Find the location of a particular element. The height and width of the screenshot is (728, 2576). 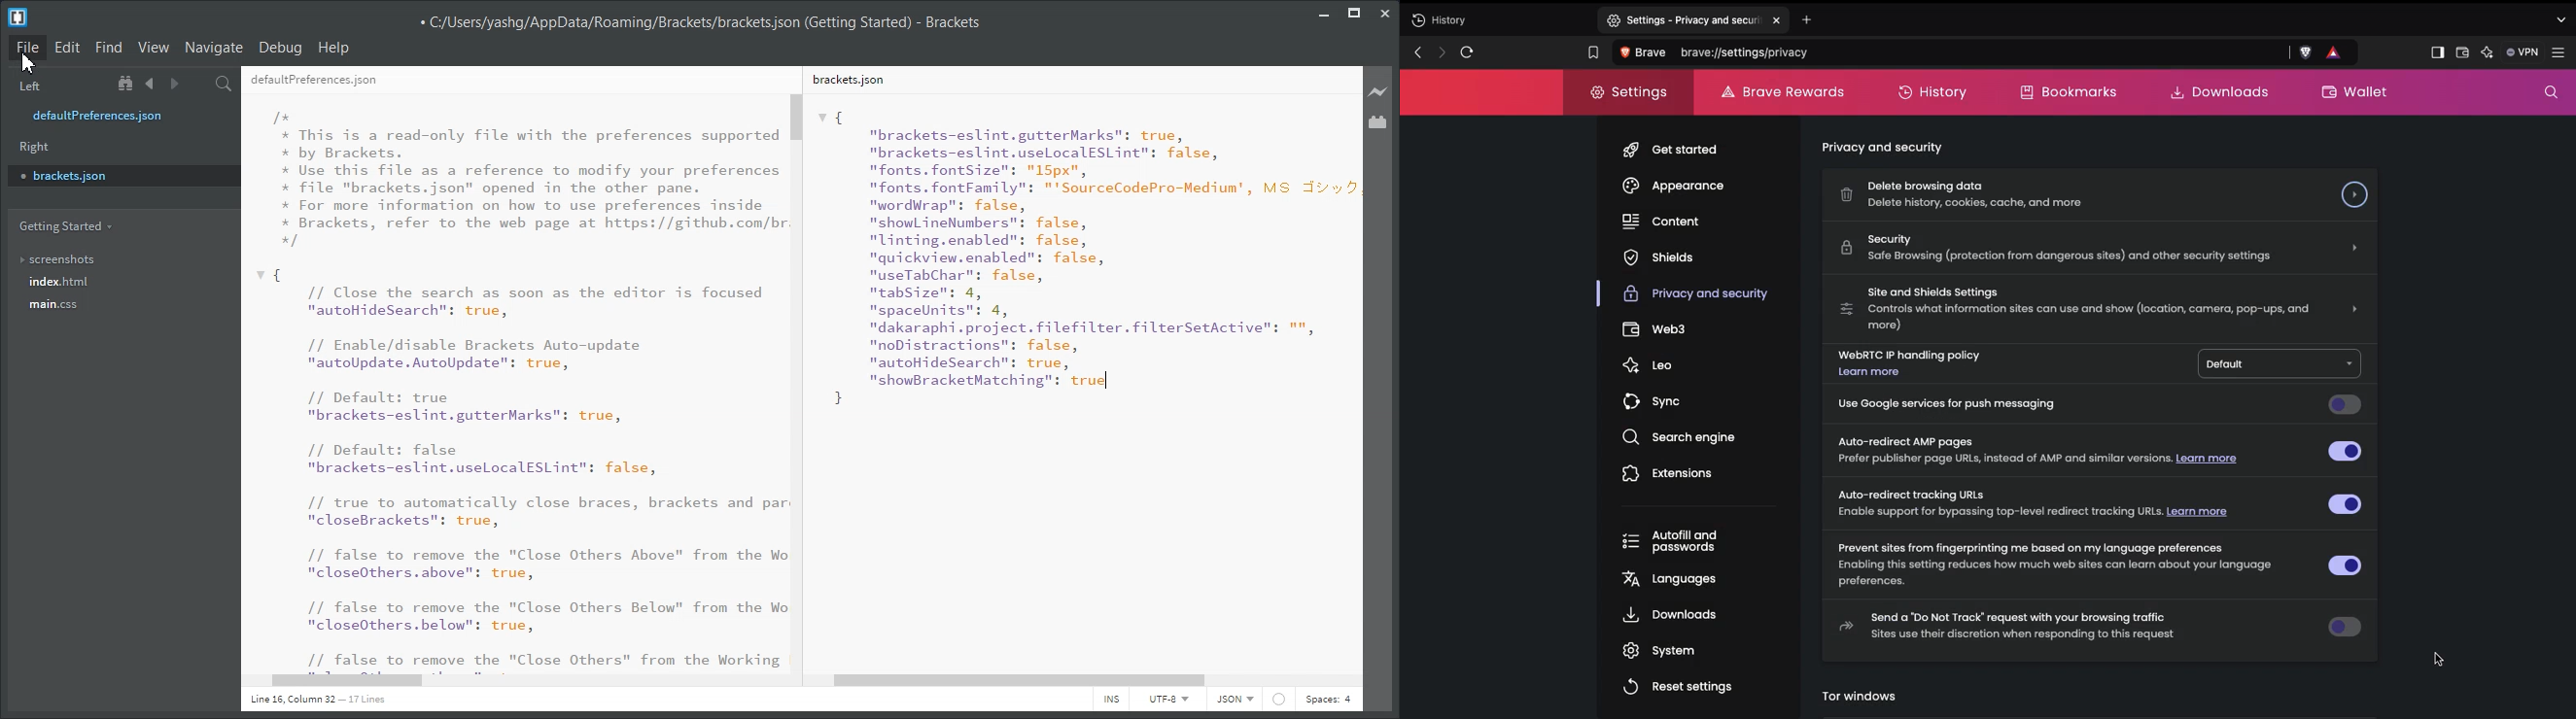

Reset settings is located at coordinates (1678, 686).